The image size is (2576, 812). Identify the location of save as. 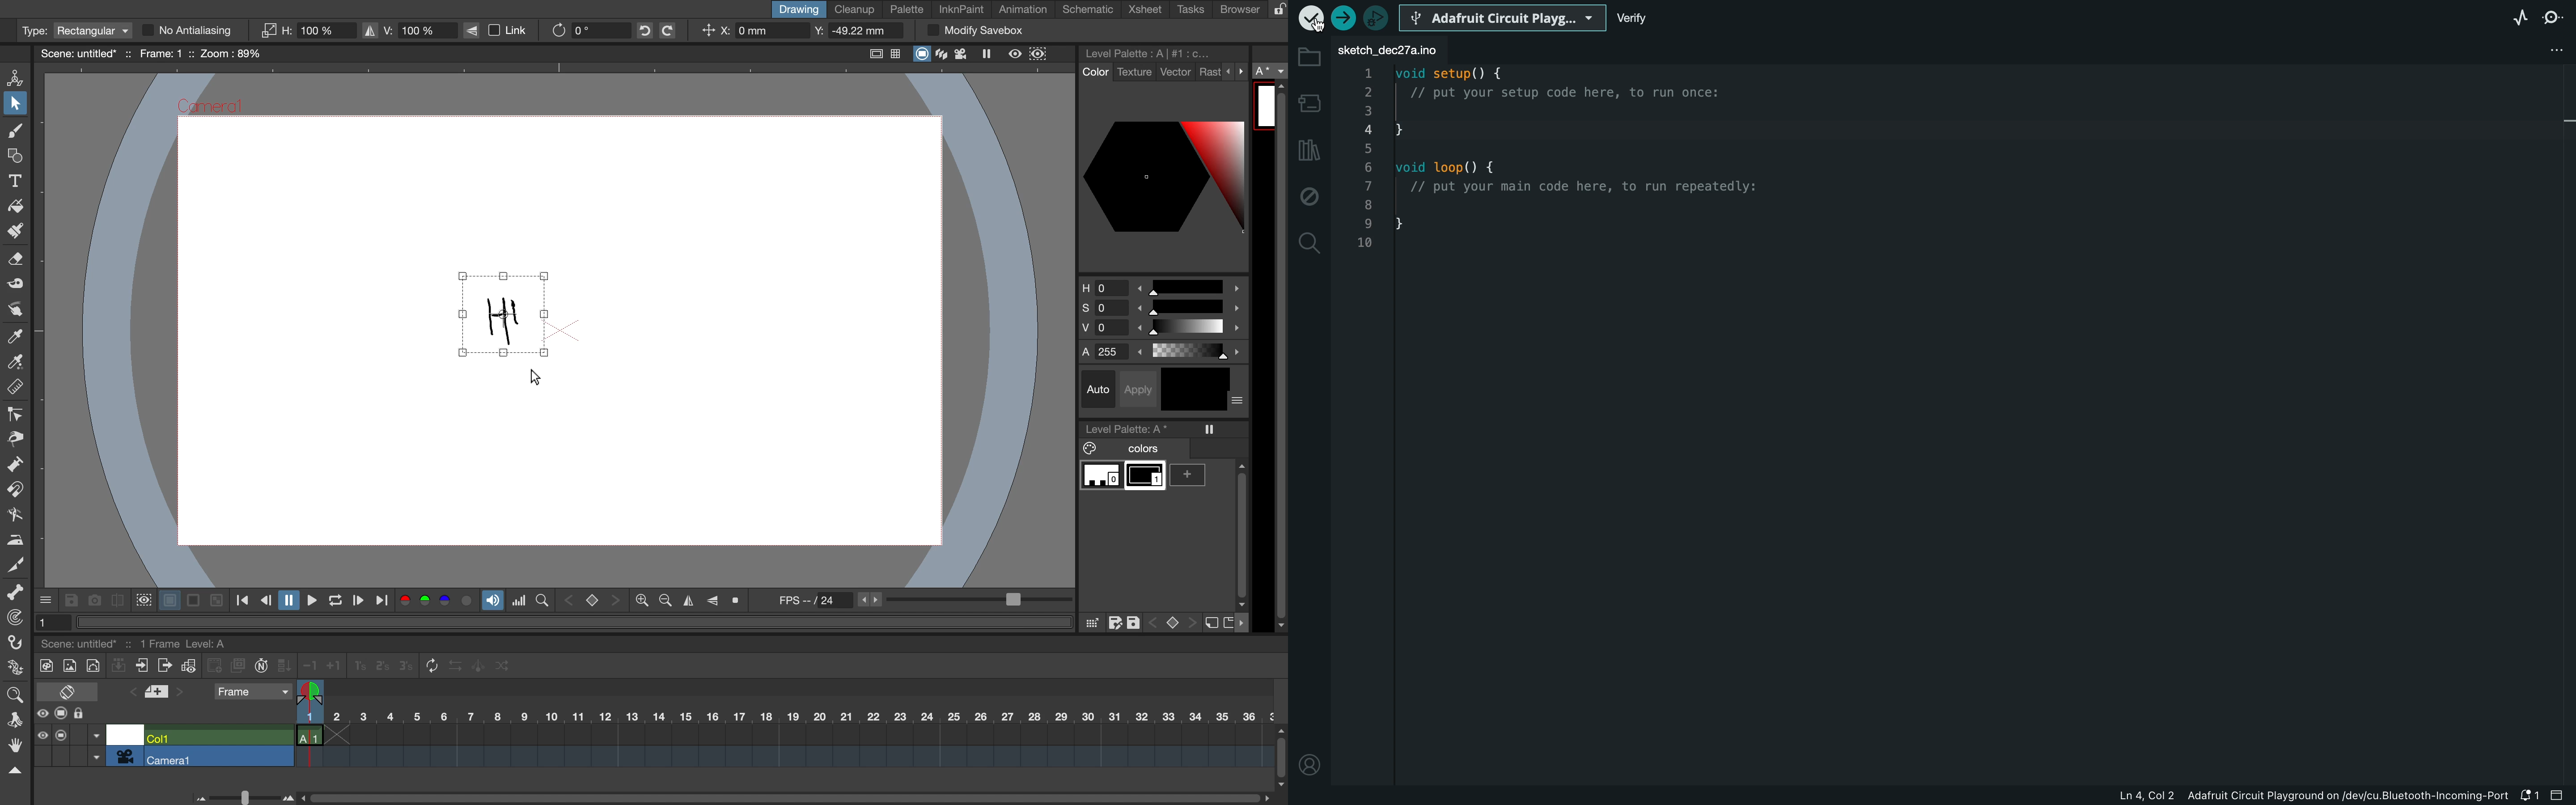
(1115, 623).